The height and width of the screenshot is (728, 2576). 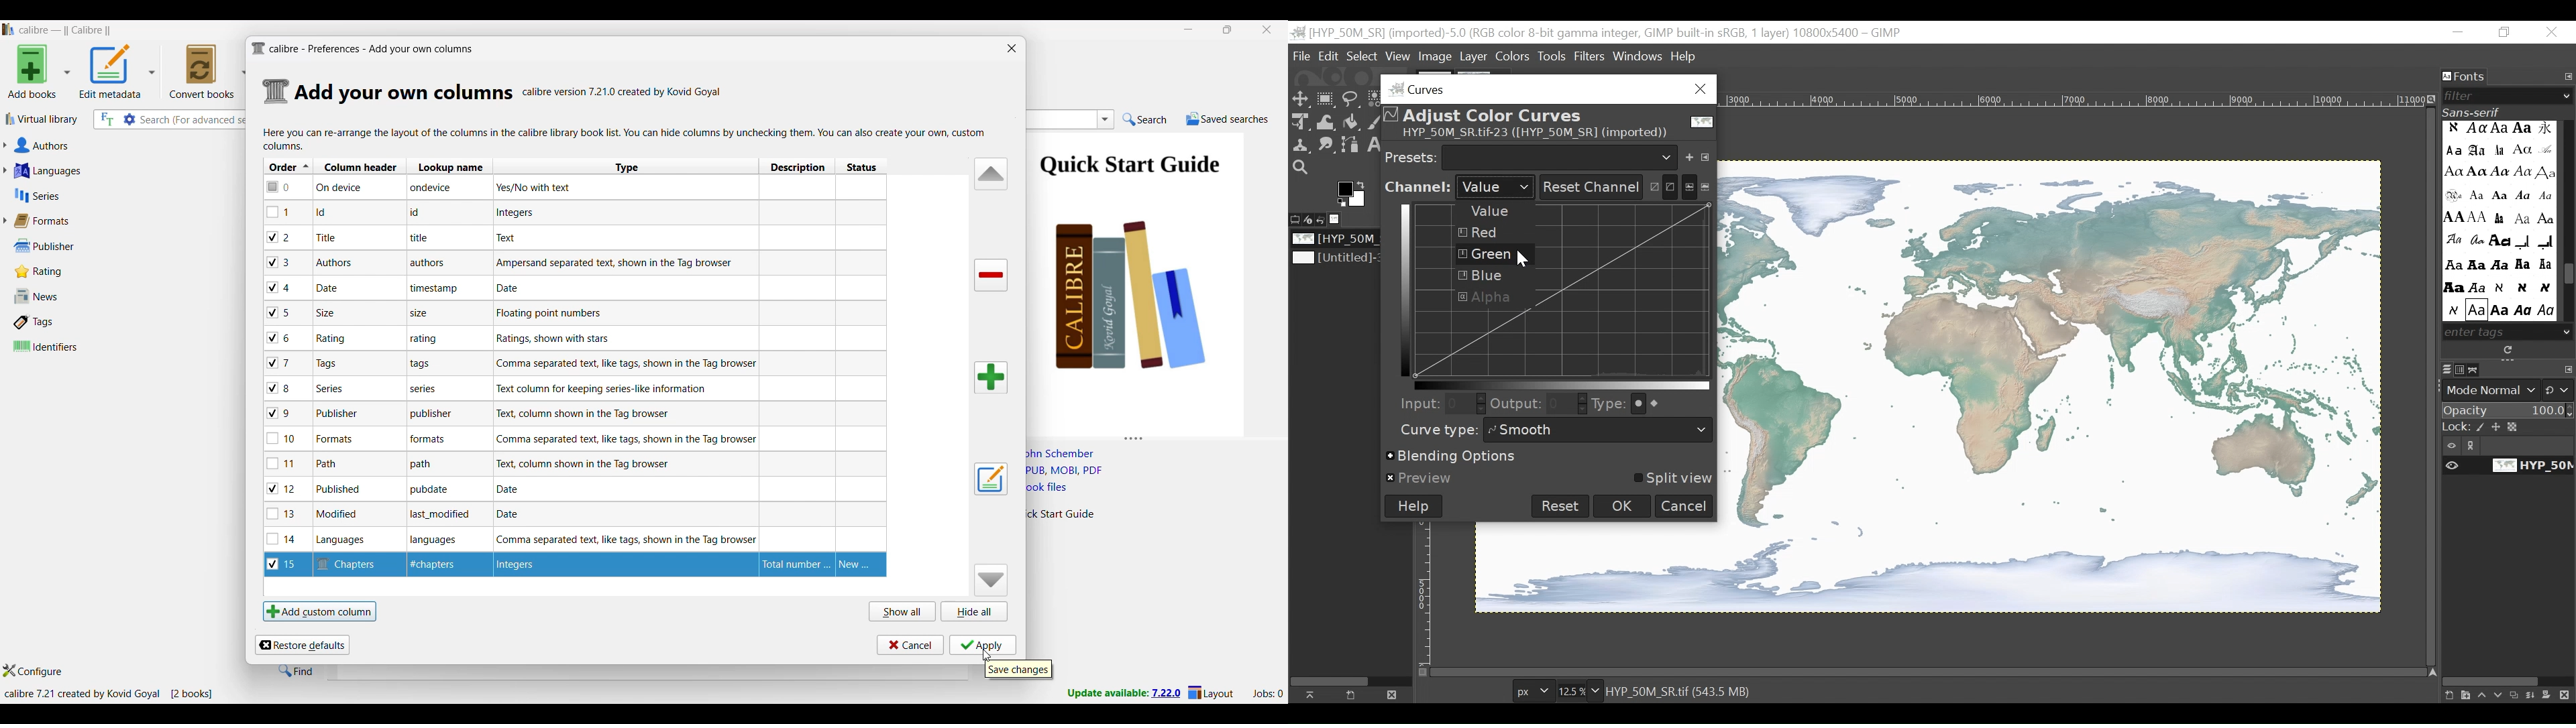 I want to click on Enter Tags, so click(x=2498, y=221).